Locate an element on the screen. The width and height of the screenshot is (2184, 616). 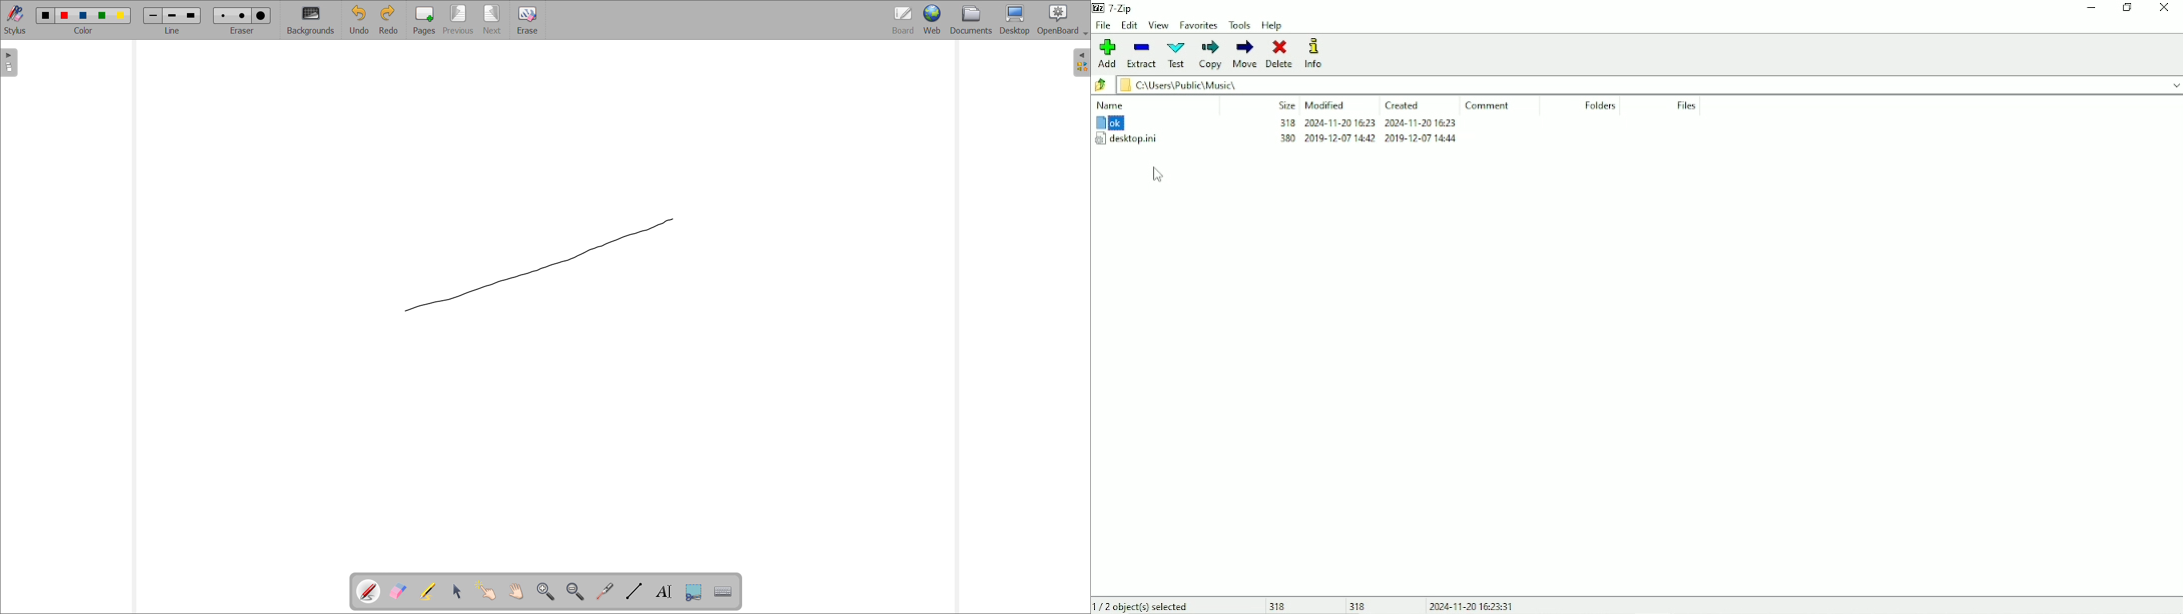
documents is located at coordinates (972, 20).